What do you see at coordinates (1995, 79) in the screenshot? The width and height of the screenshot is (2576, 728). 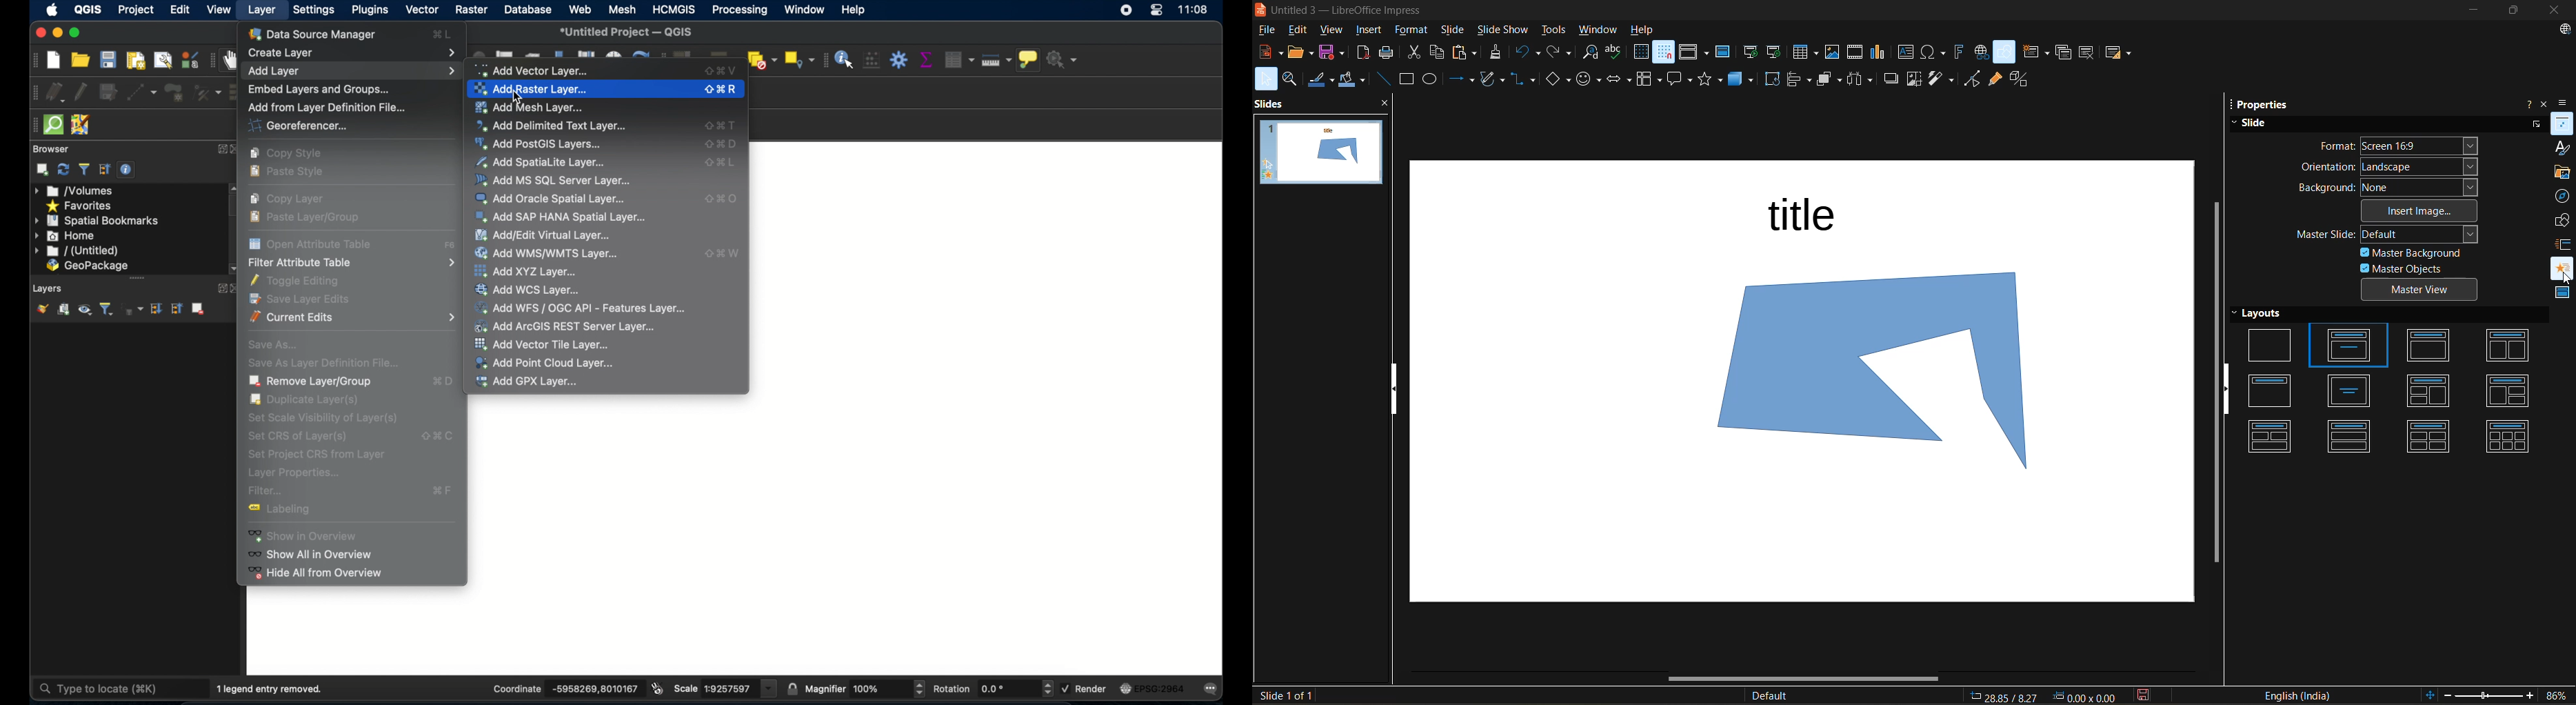 I see `show gluepoint functions` at bounding box center [1995, 79].